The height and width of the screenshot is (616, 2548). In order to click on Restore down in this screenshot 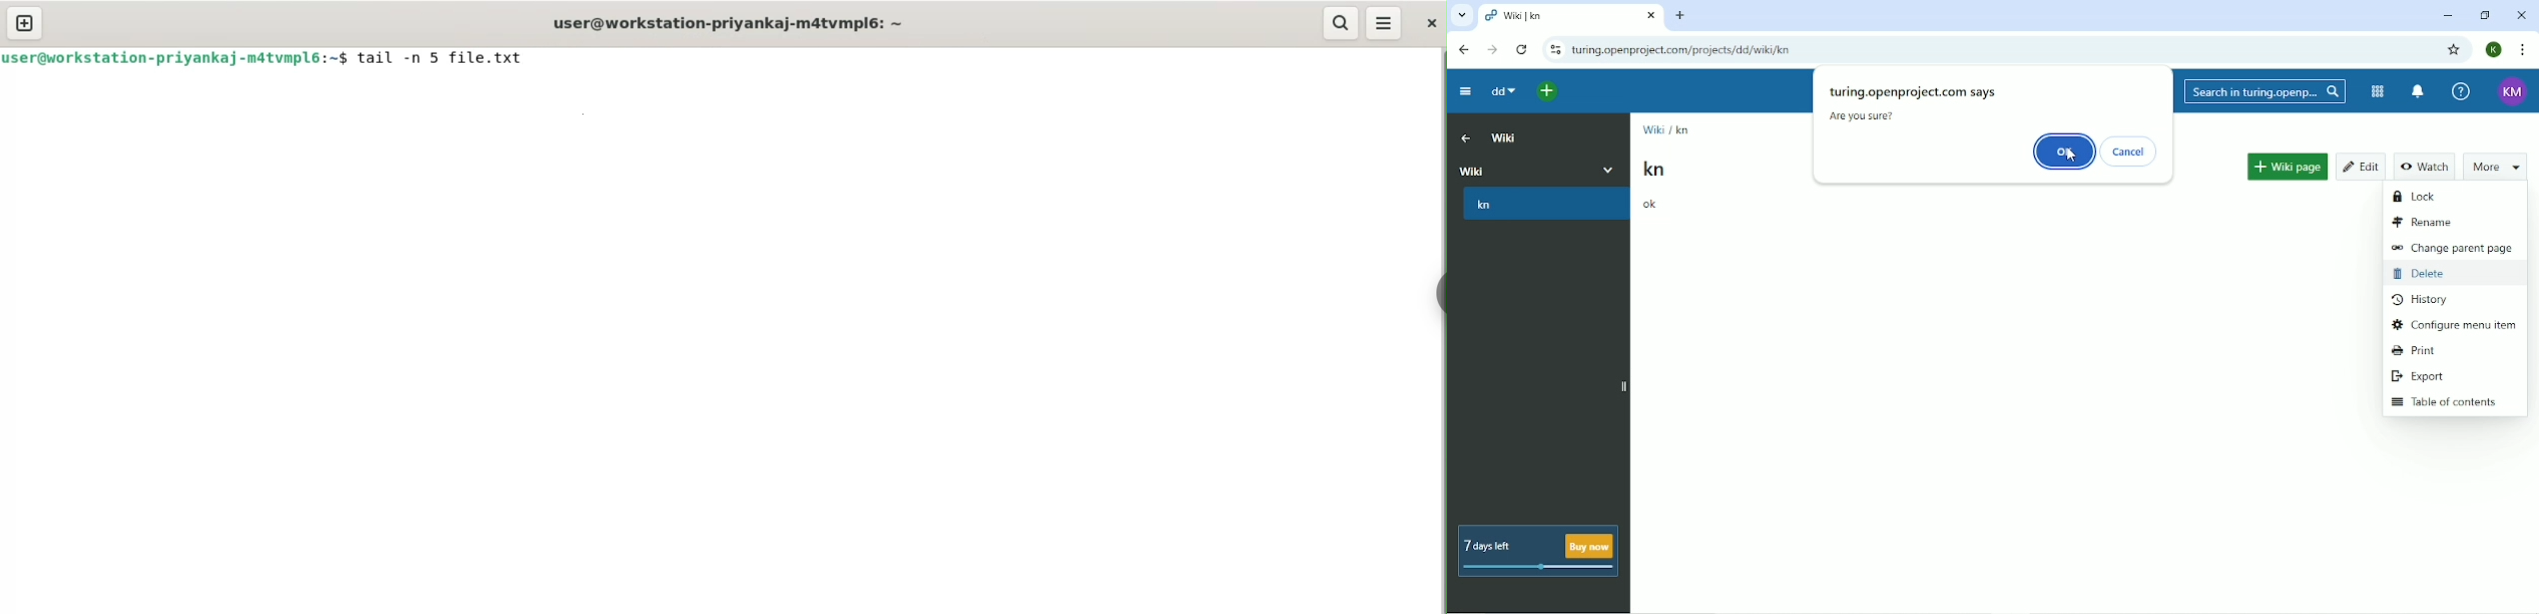, I will do `click(2483, 14)`.